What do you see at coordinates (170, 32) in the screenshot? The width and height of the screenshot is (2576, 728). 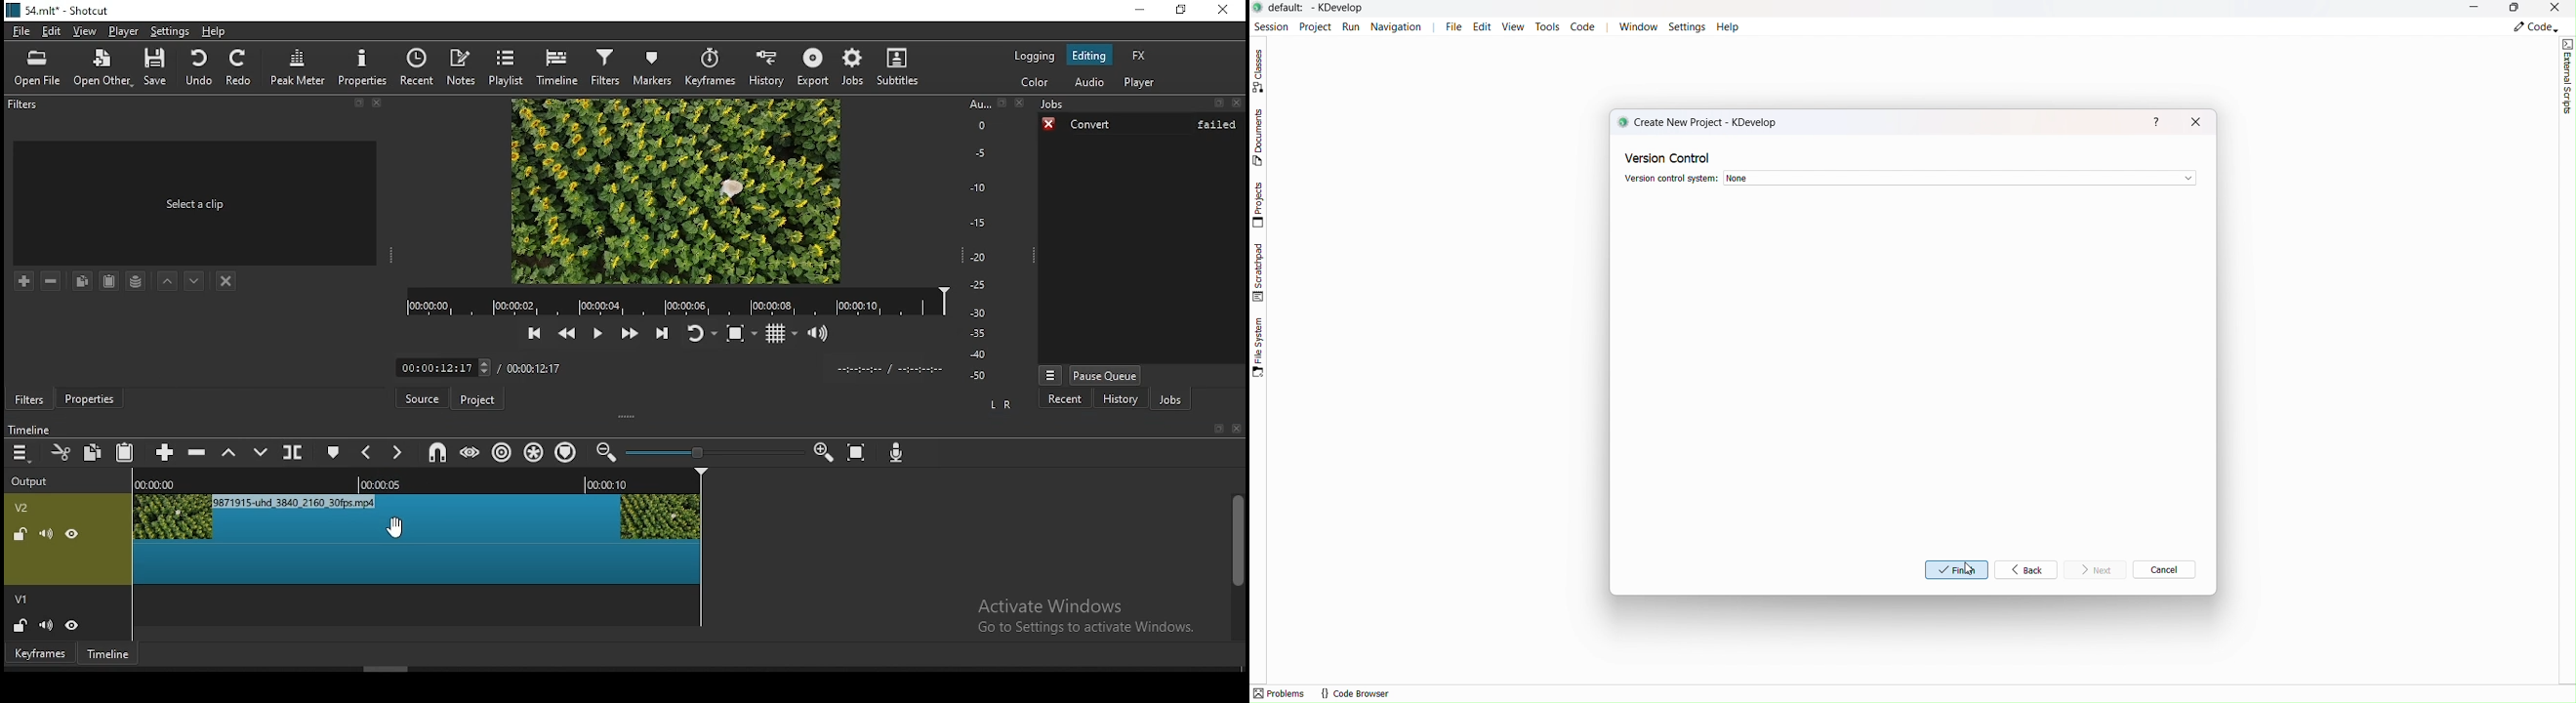 I see `settings` at bounding box center [170, 32].